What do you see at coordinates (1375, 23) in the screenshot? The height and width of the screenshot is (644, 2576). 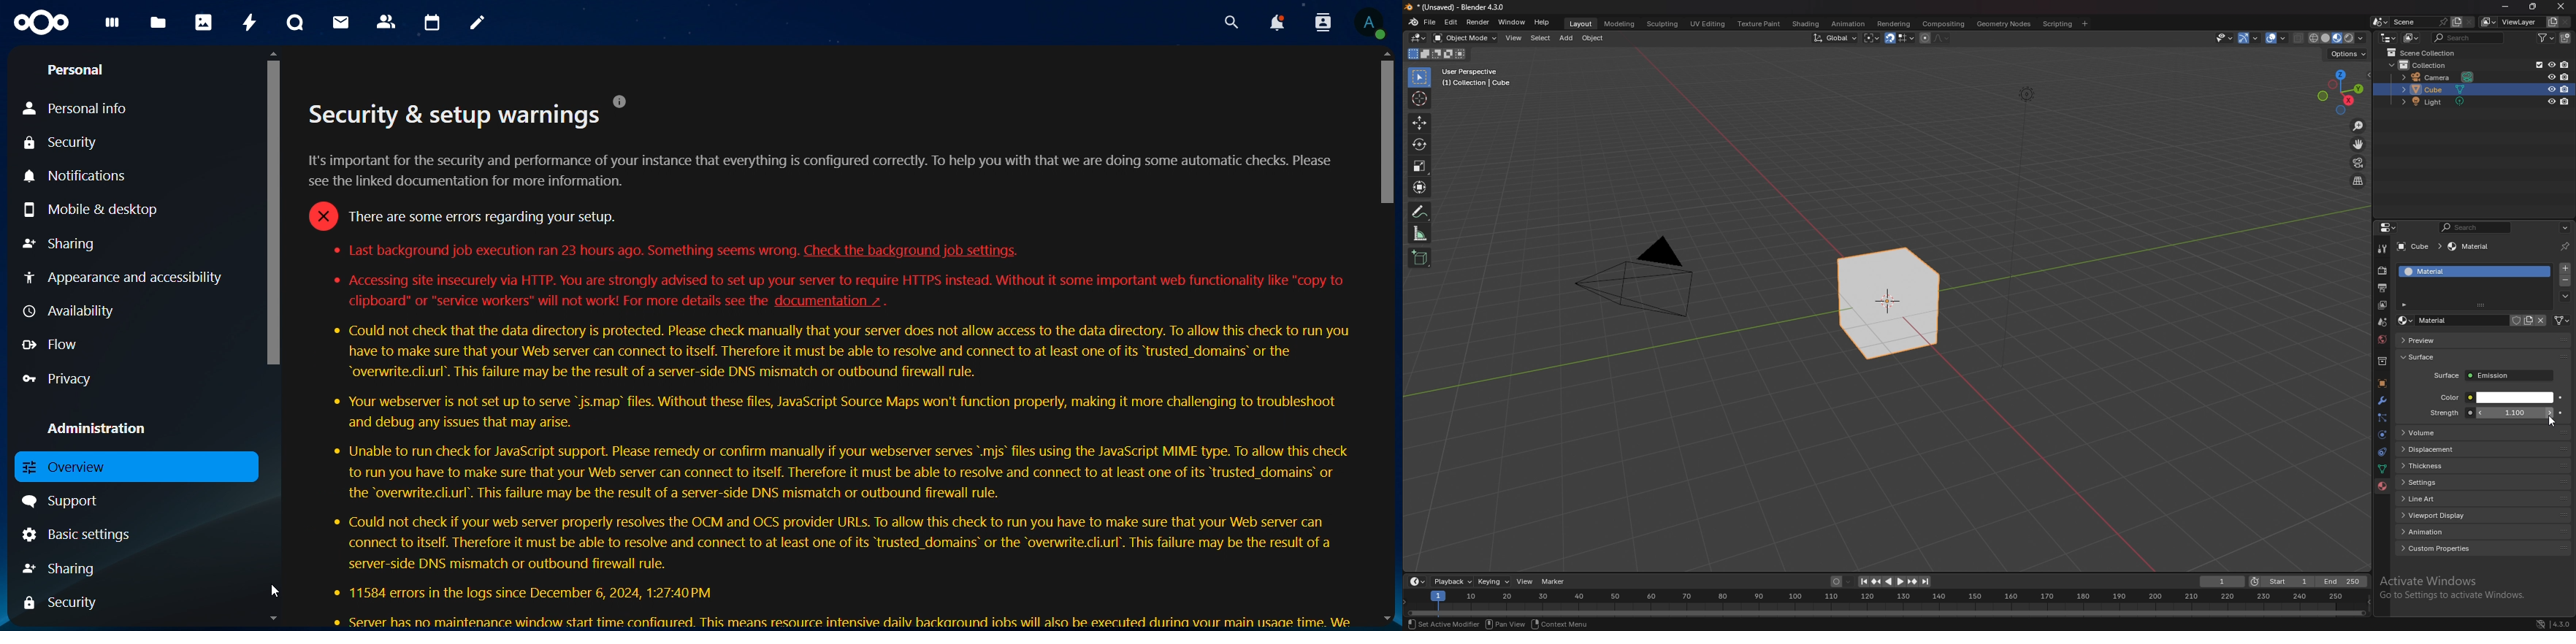 I see `View Profile` at bounding box center [1375, 23].